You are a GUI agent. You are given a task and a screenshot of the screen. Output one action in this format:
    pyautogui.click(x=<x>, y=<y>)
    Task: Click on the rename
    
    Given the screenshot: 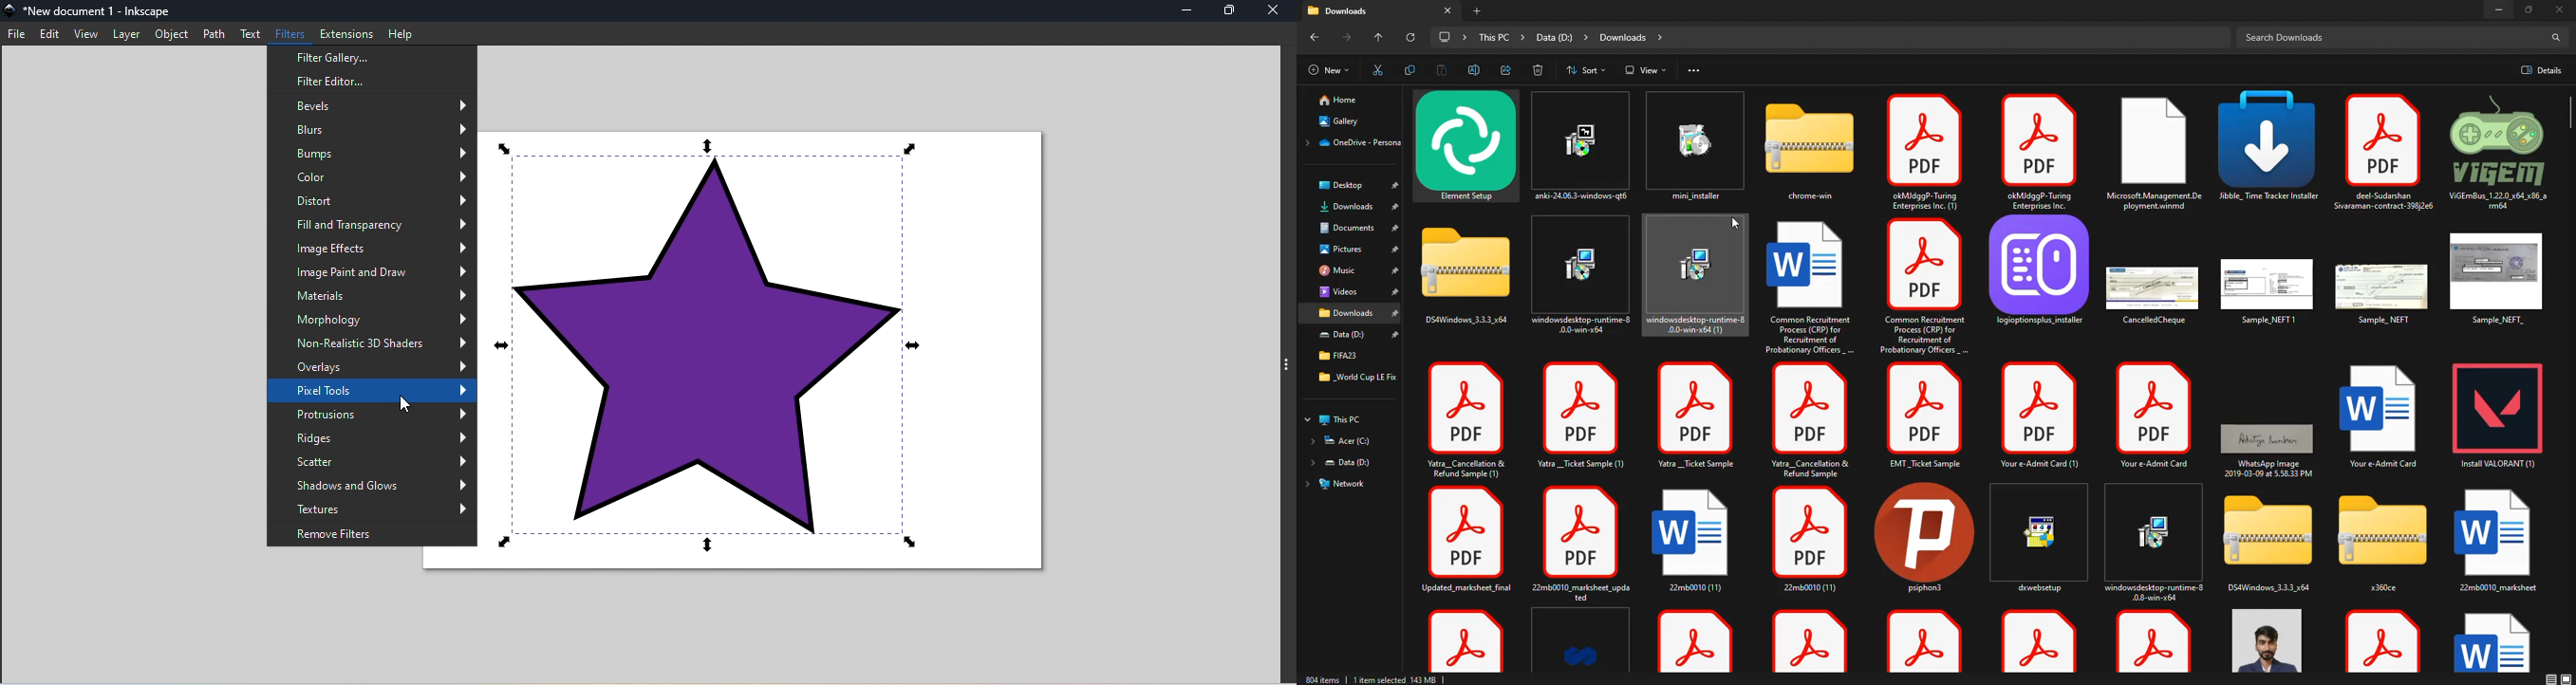 What is the action you would take?
    pyautogui.click(x=1475, y=73)
    